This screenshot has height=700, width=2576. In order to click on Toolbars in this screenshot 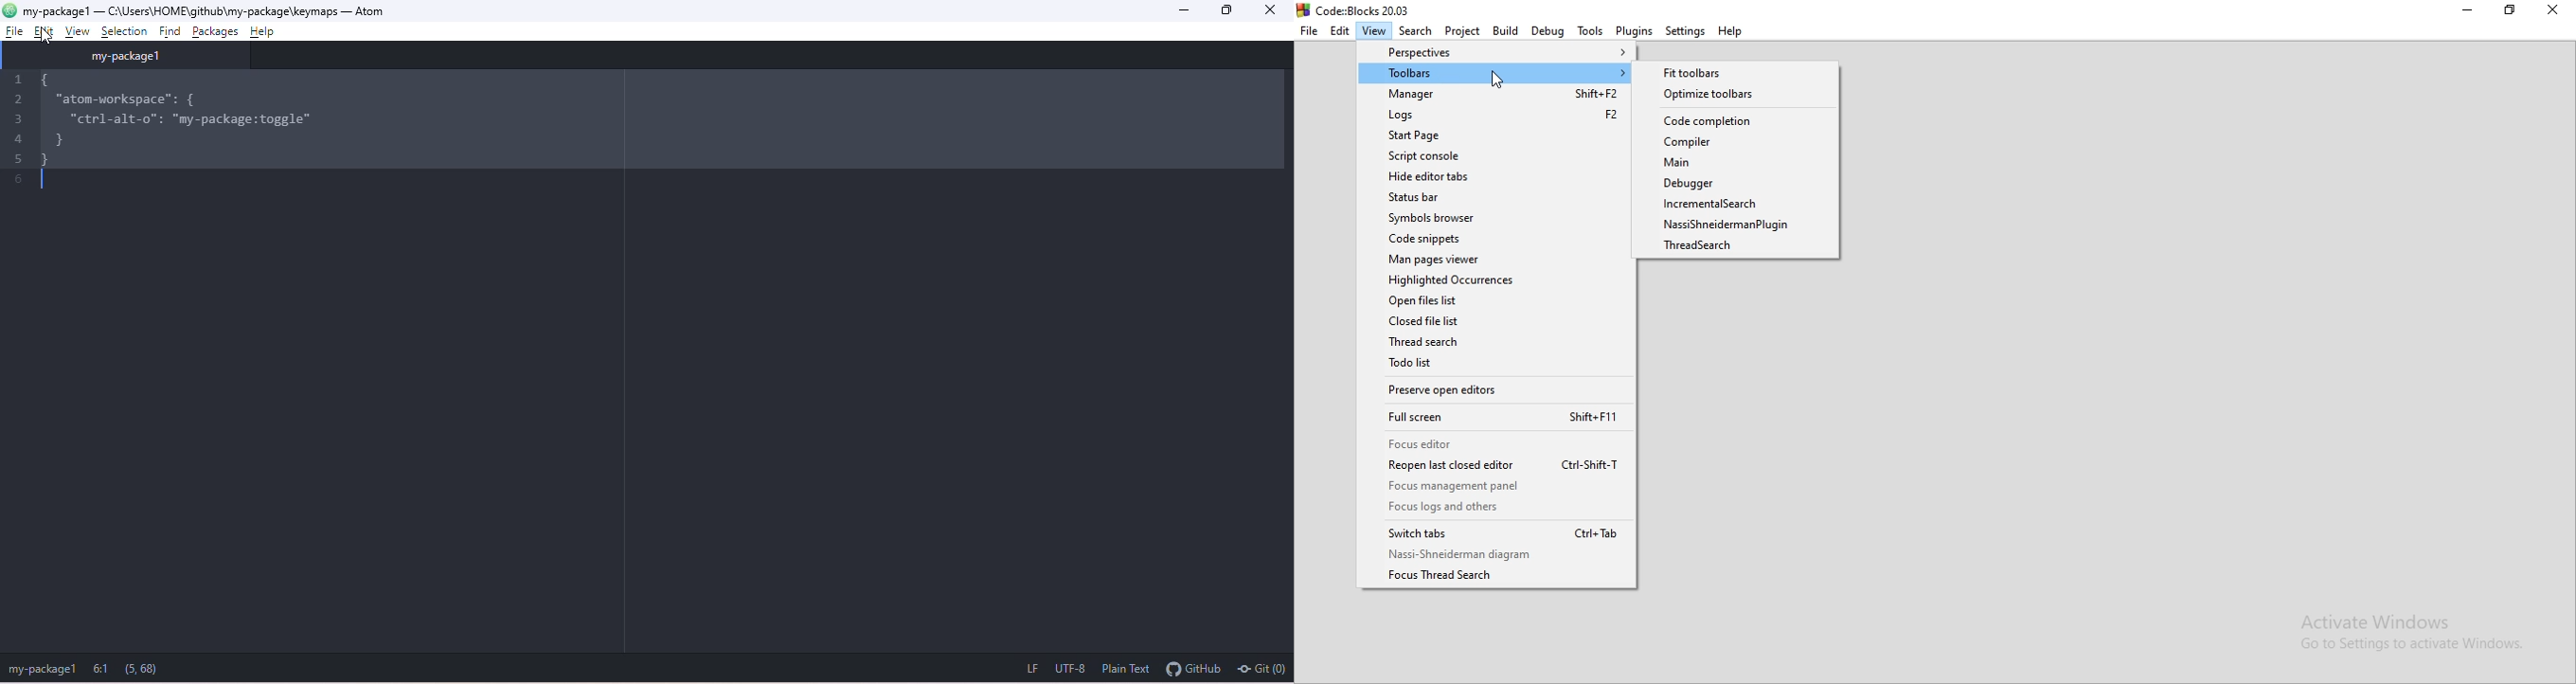, I will do `click(1495, 74)`.